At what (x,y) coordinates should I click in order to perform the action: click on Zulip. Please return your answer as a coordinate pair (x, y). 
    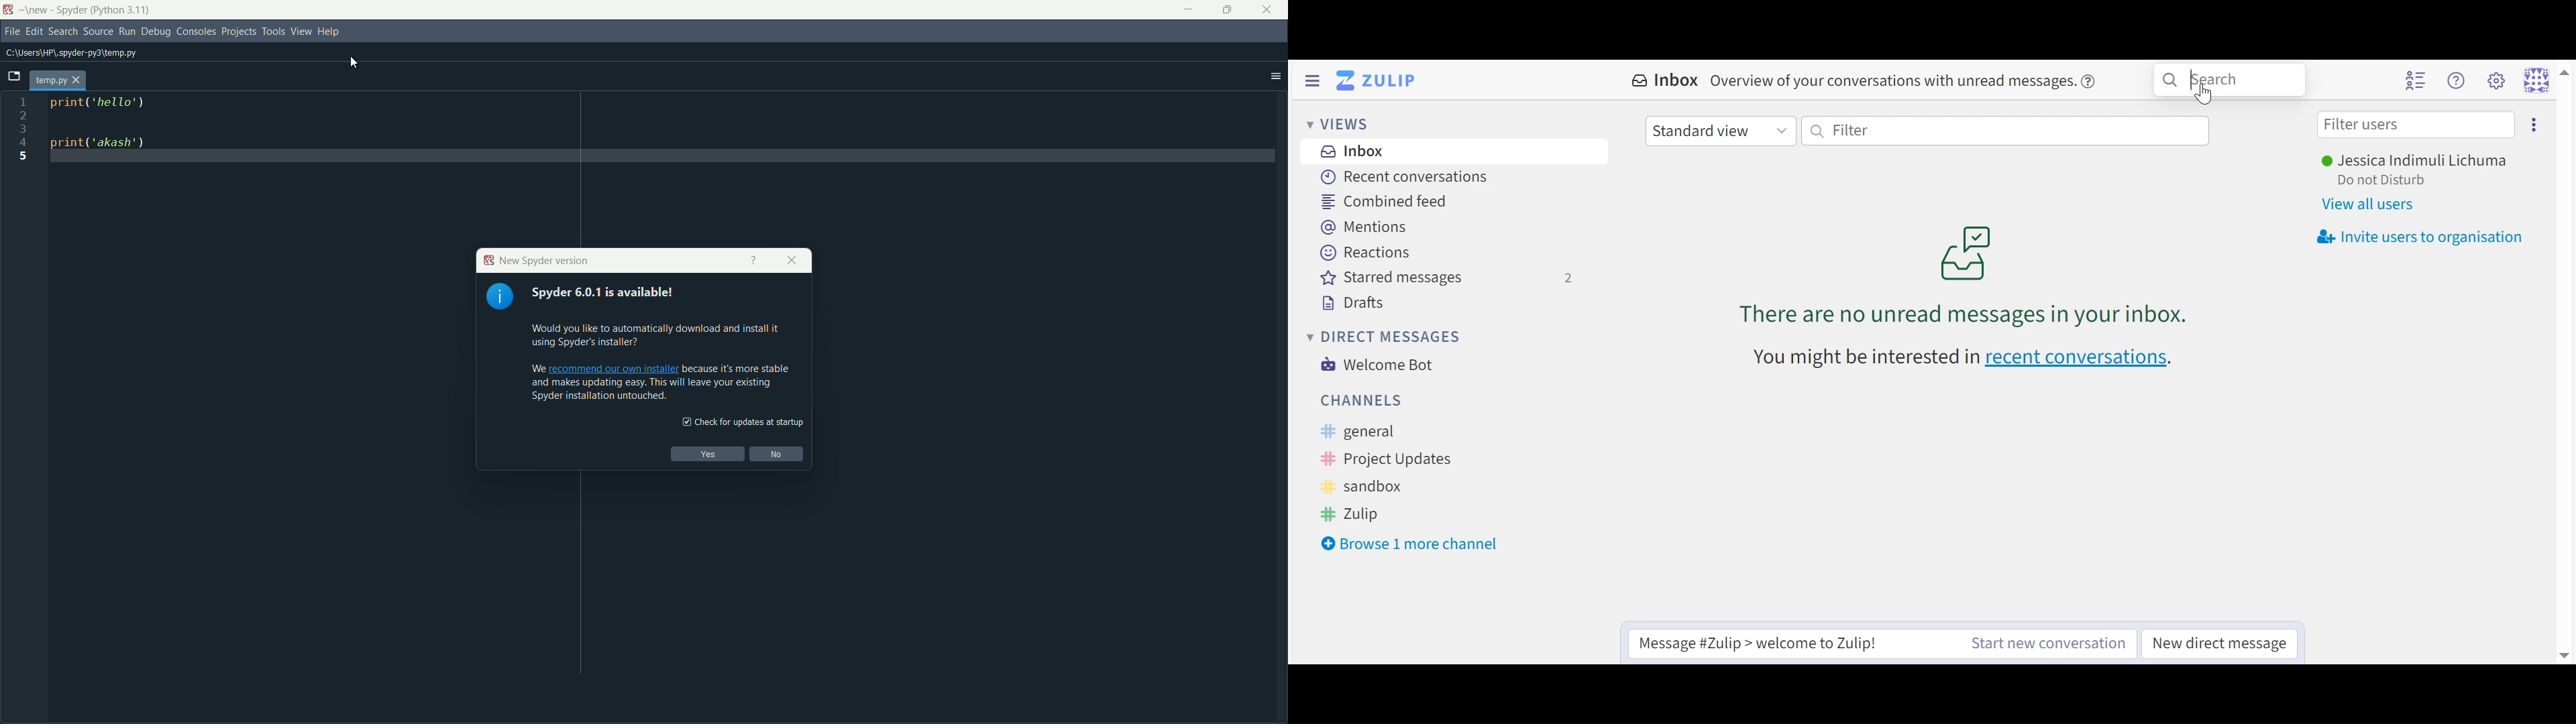
    Looking at the image, I should click on (1369, 511).